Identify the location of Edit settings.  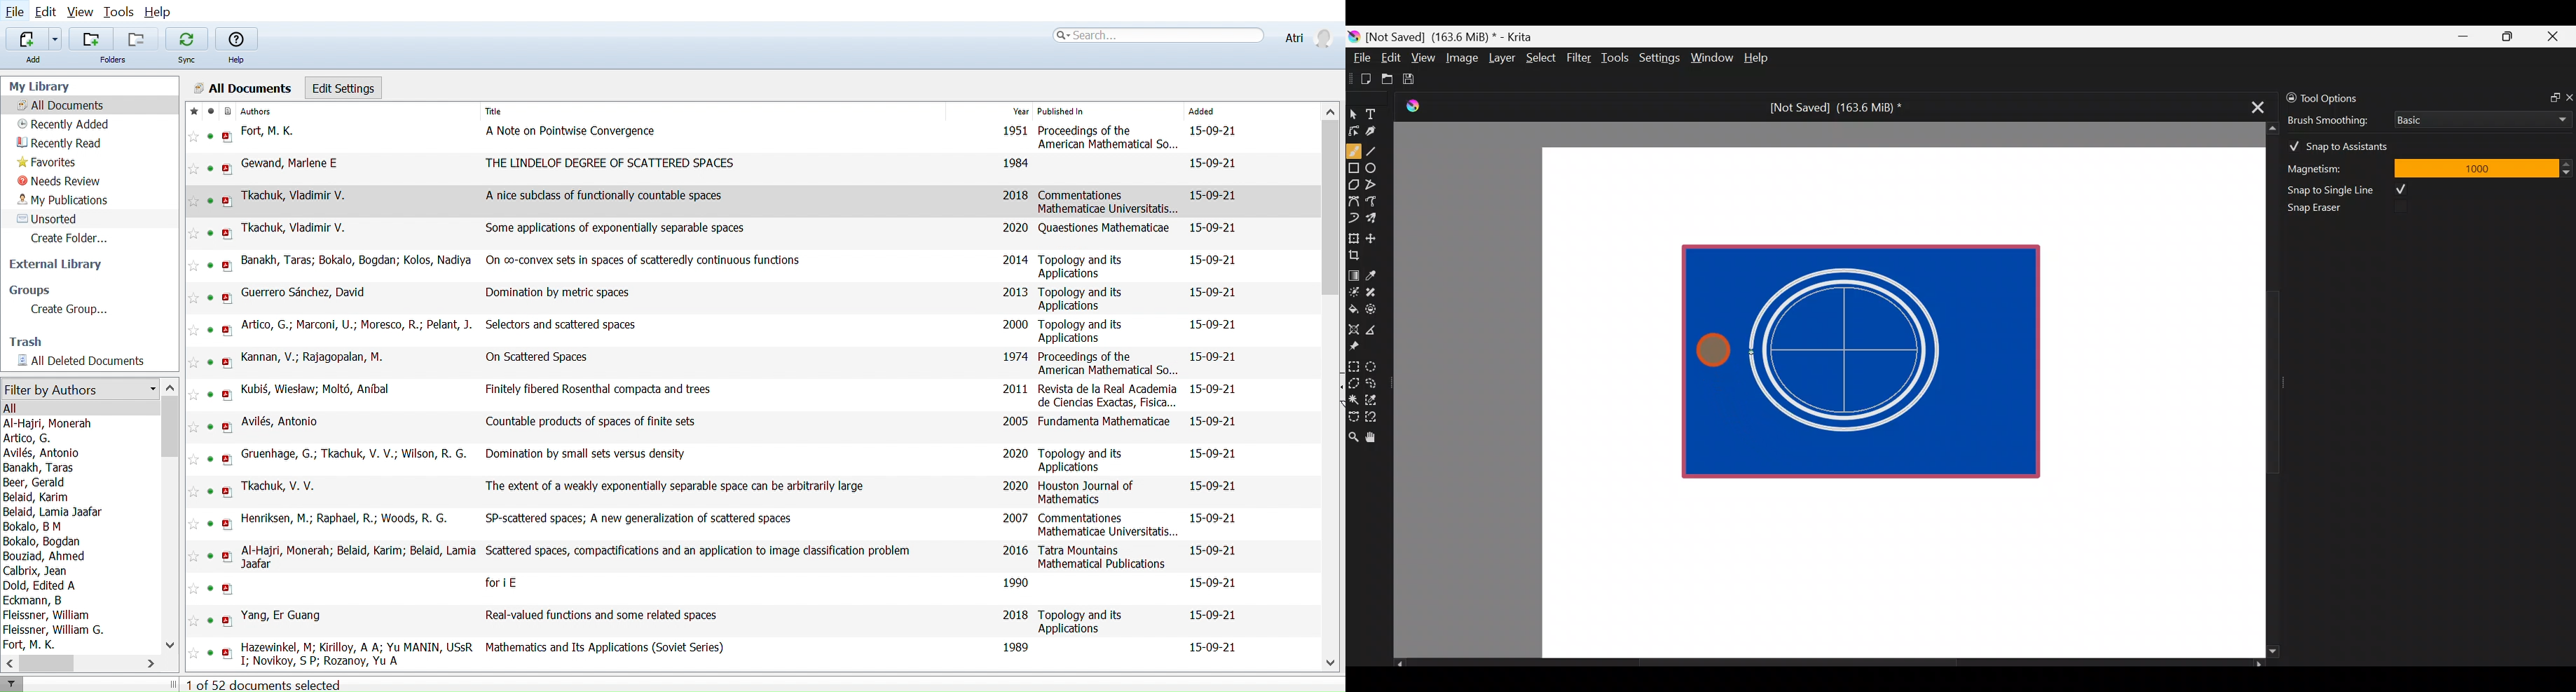
(344, 87).